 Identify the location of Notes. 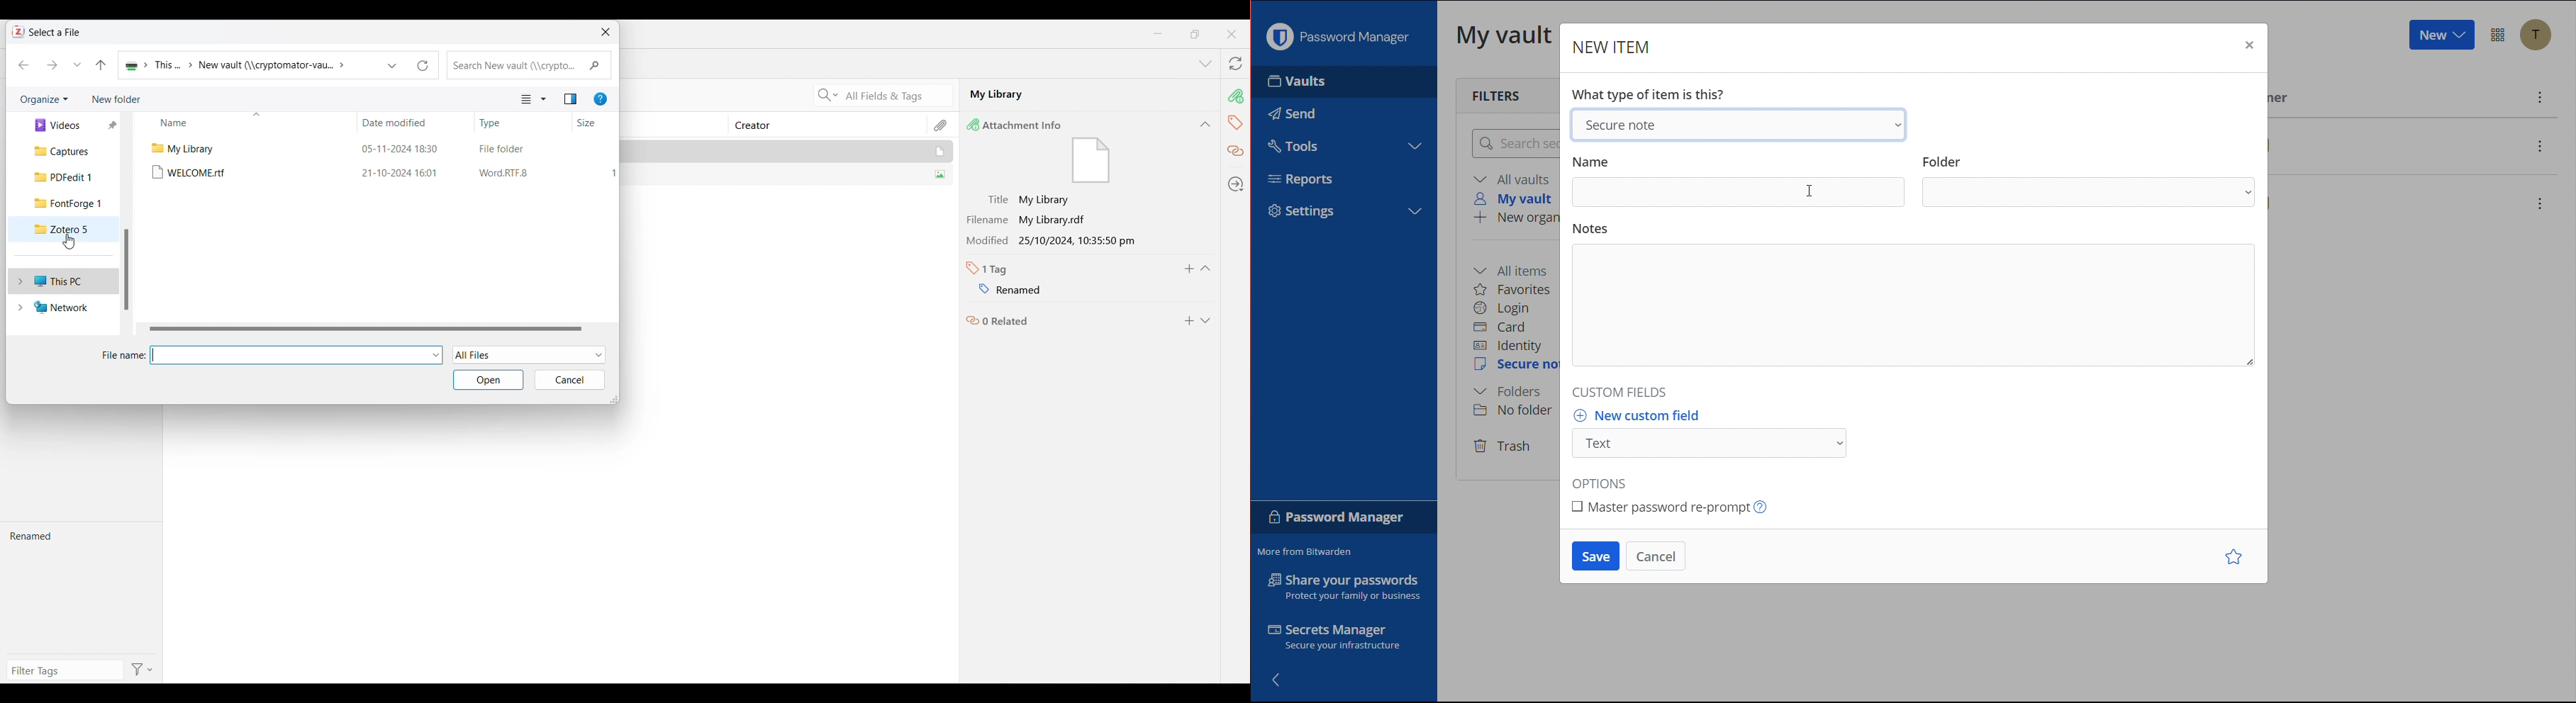
(1917, 298).